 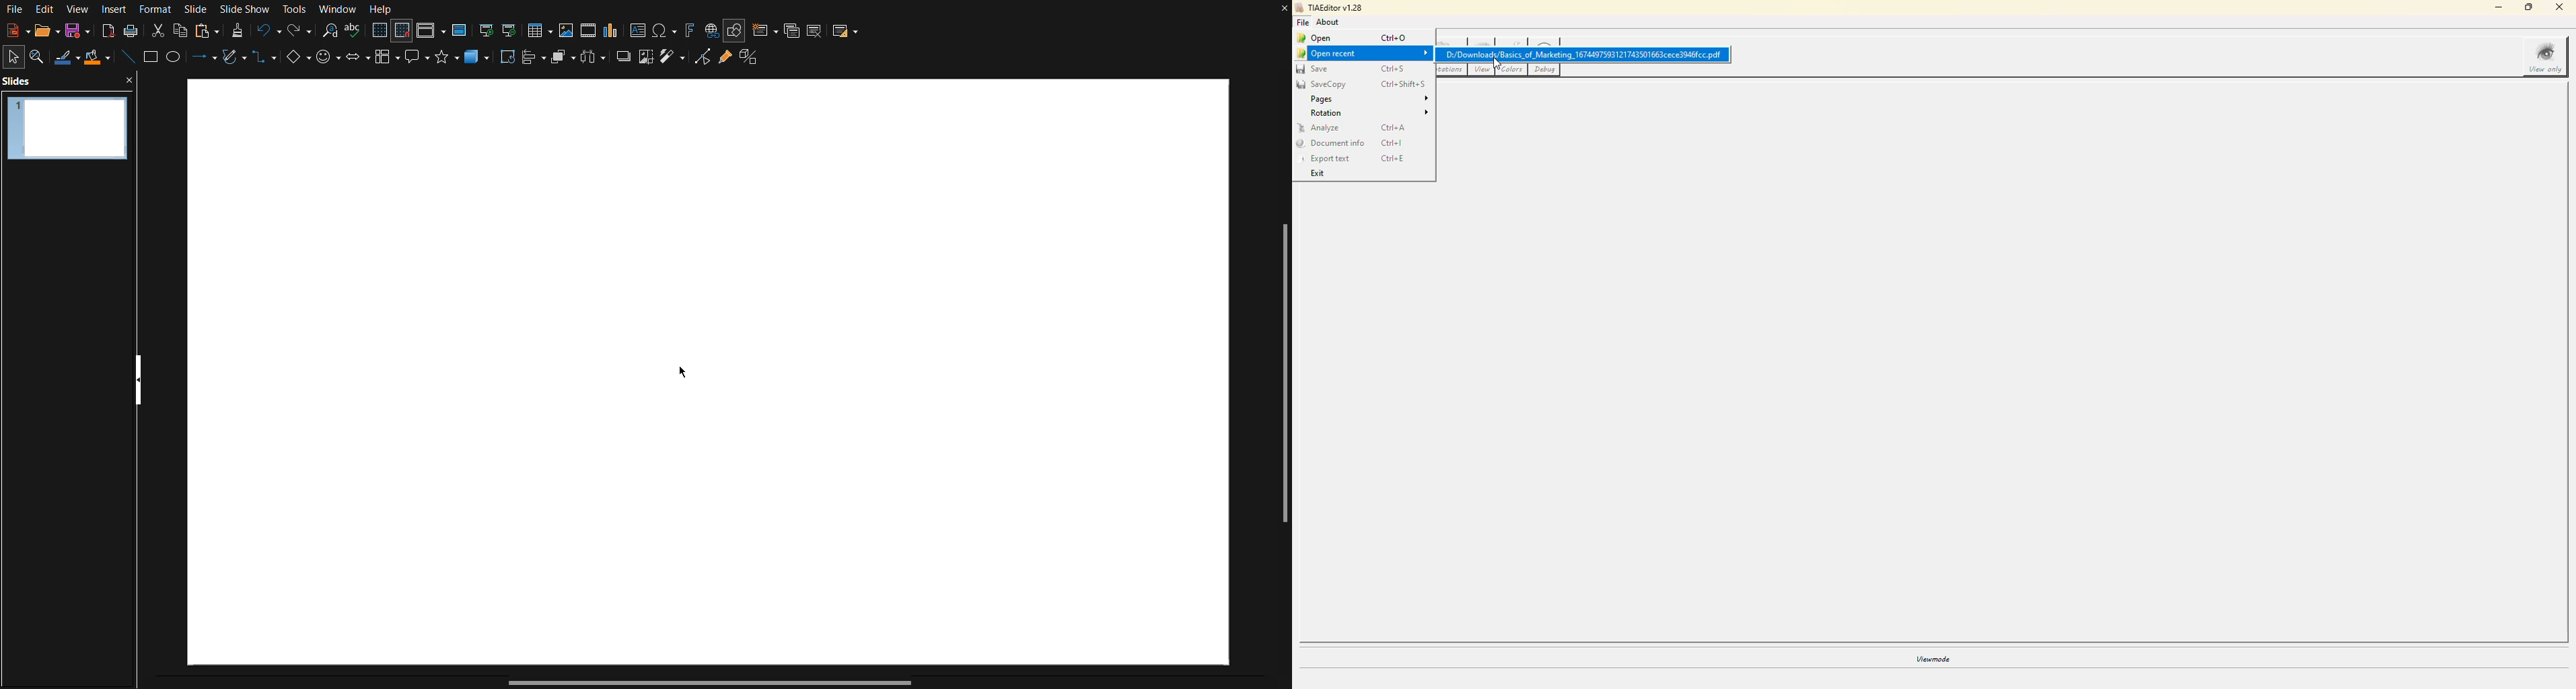 What do you see at coordinates (666, 30) in the screenshot?
I see `Insert Special Character` at bounding box center [666, 30].